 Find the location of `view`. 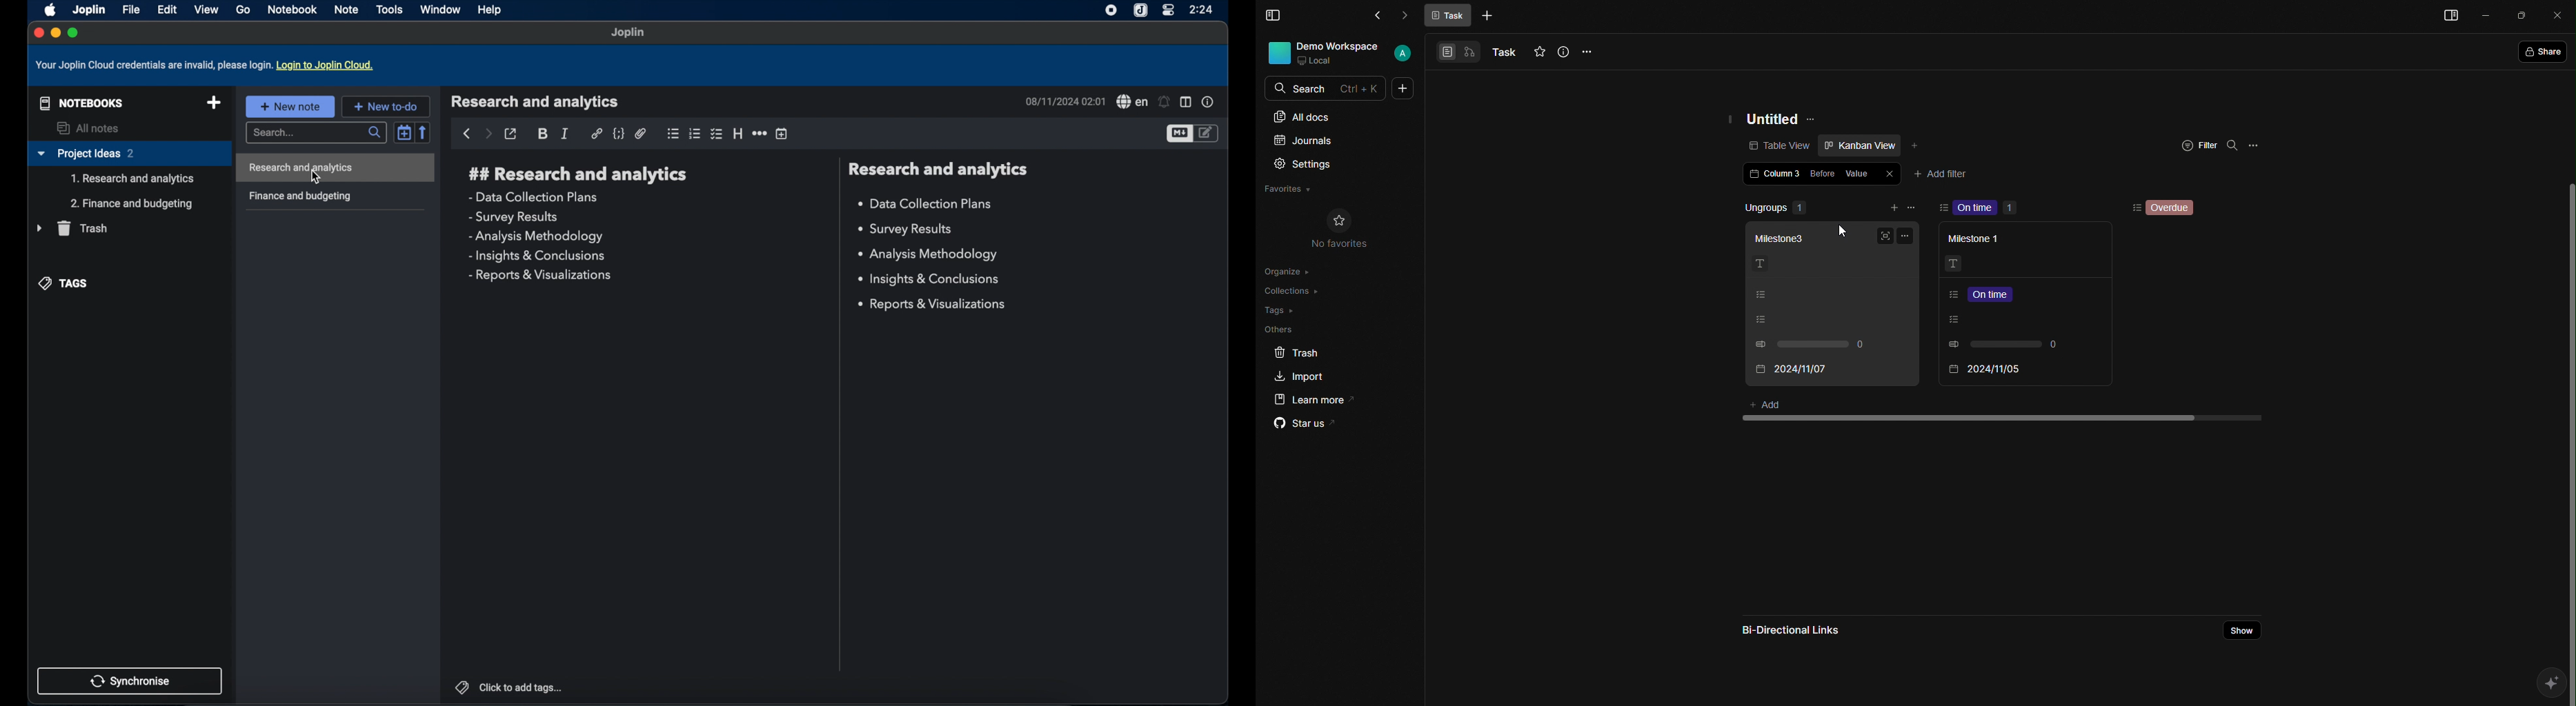

view is located at coordinates (206, 9).